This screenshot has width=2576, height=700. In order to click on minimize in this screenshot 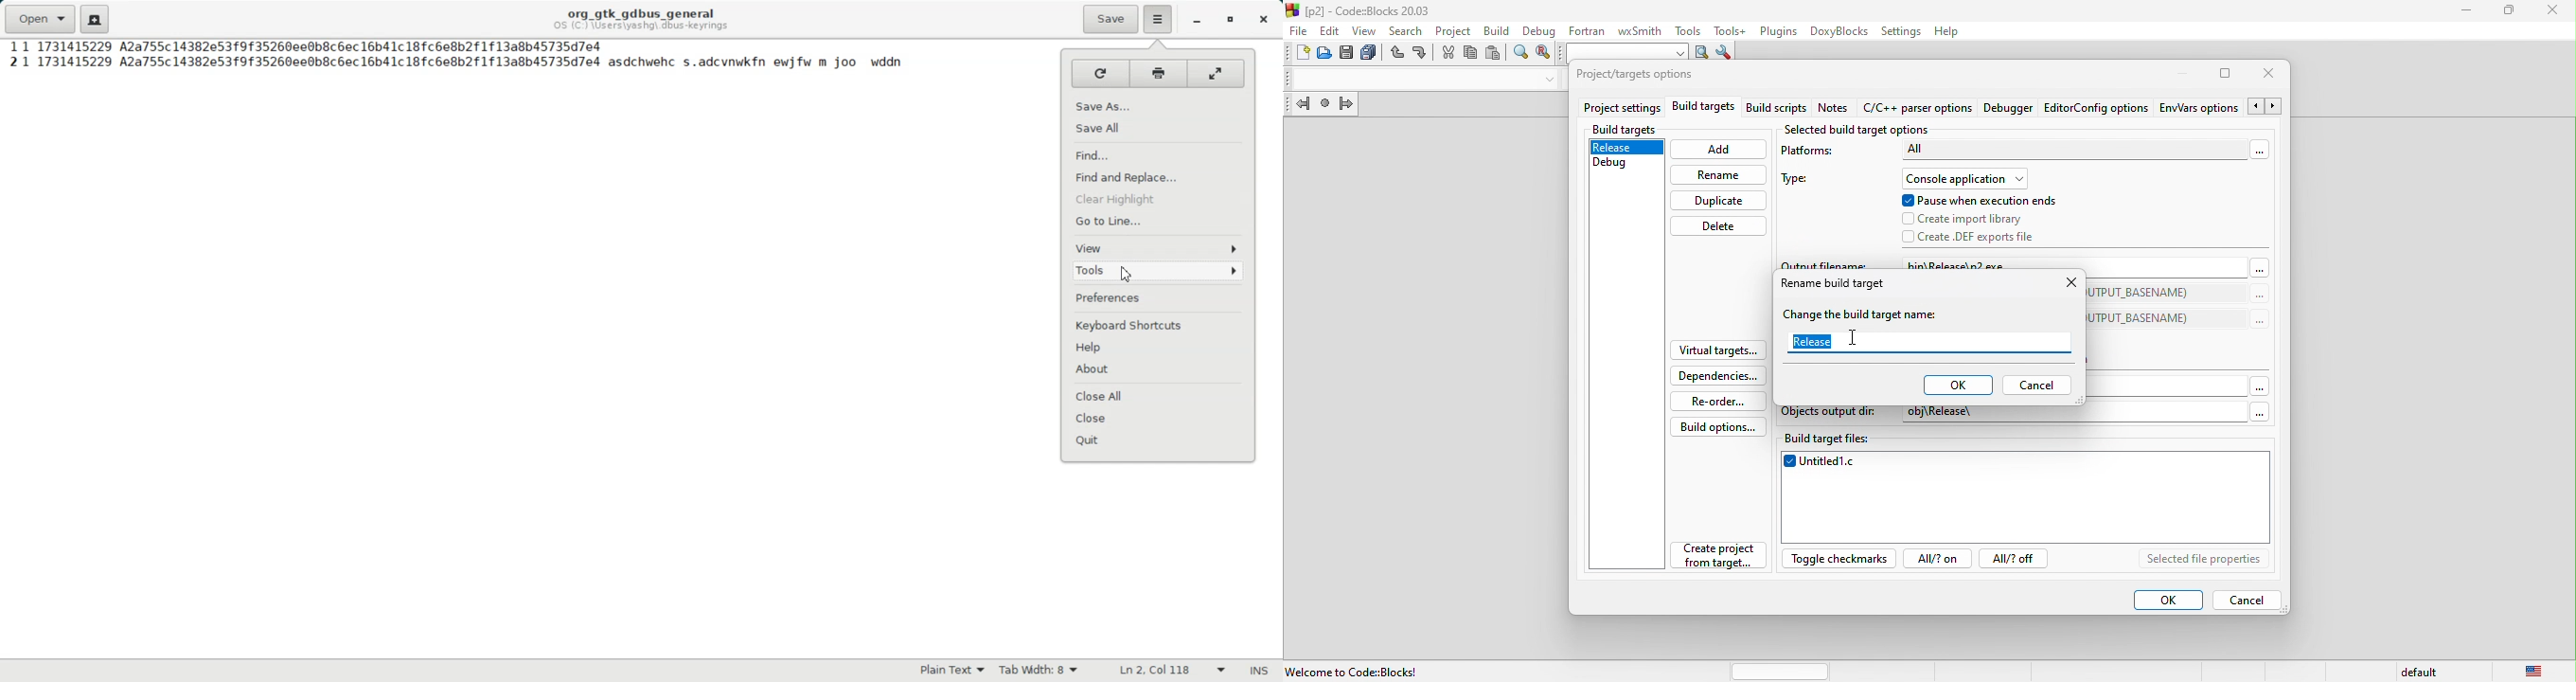, I will do `click(2467, 11)`.